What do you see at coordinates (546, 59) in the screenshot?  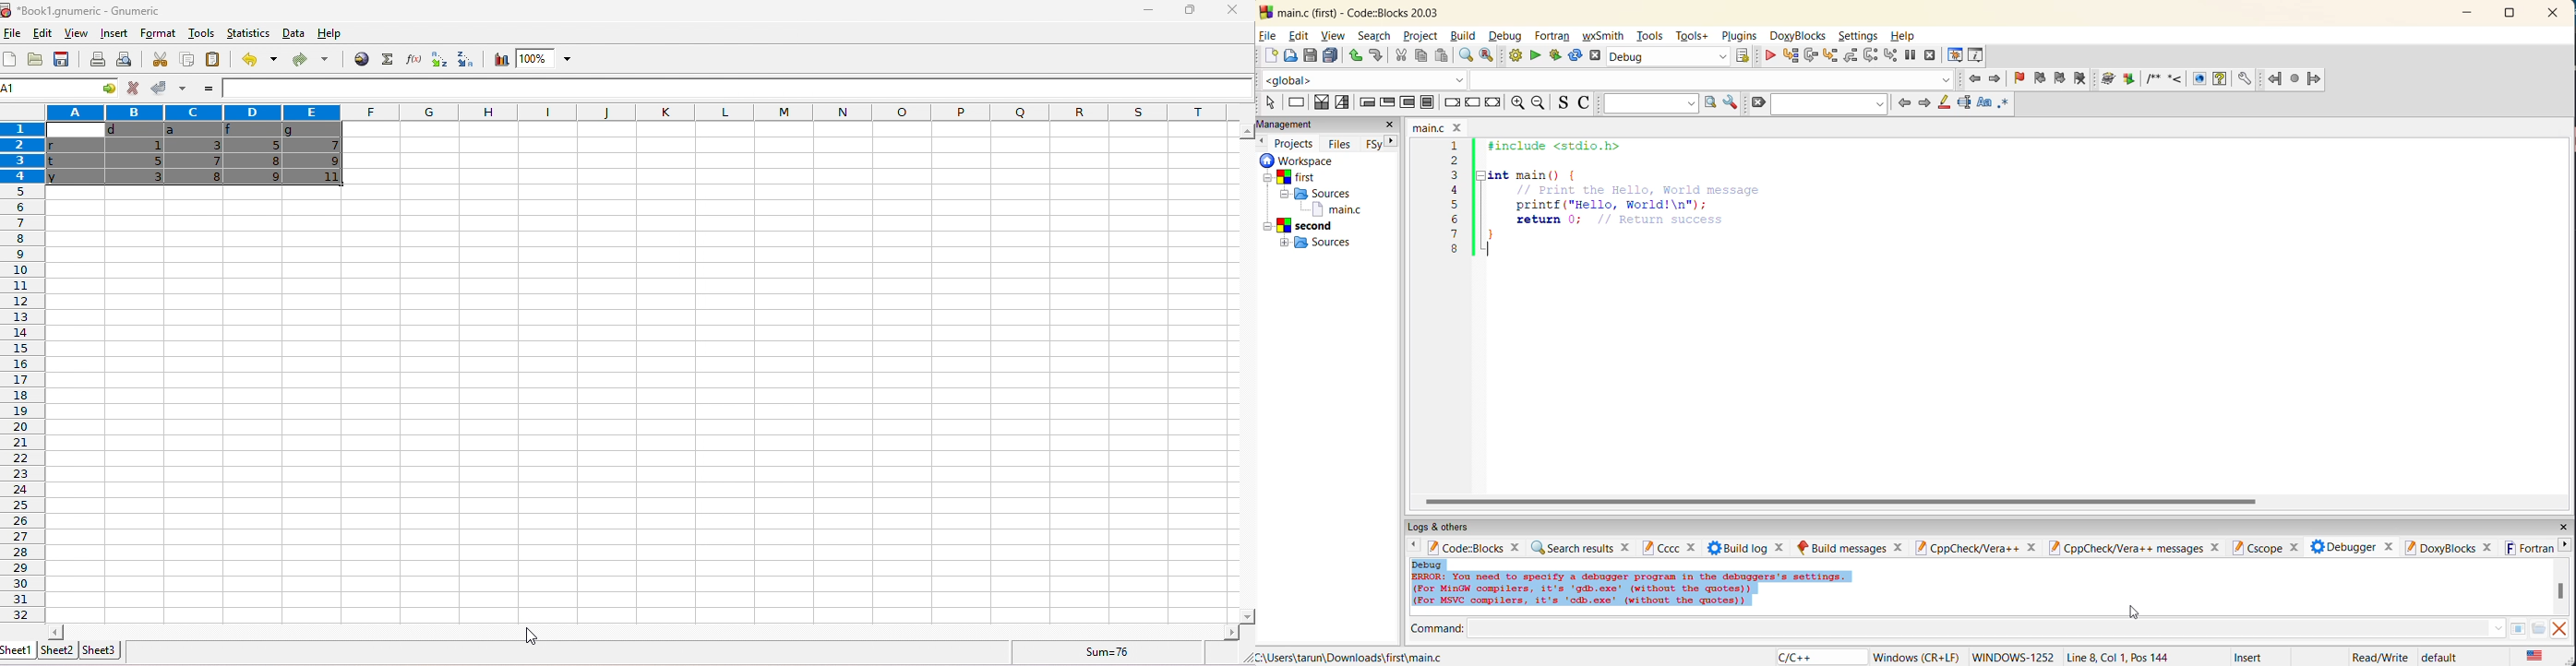 I see `zoom` at bounding box center [546, 59].